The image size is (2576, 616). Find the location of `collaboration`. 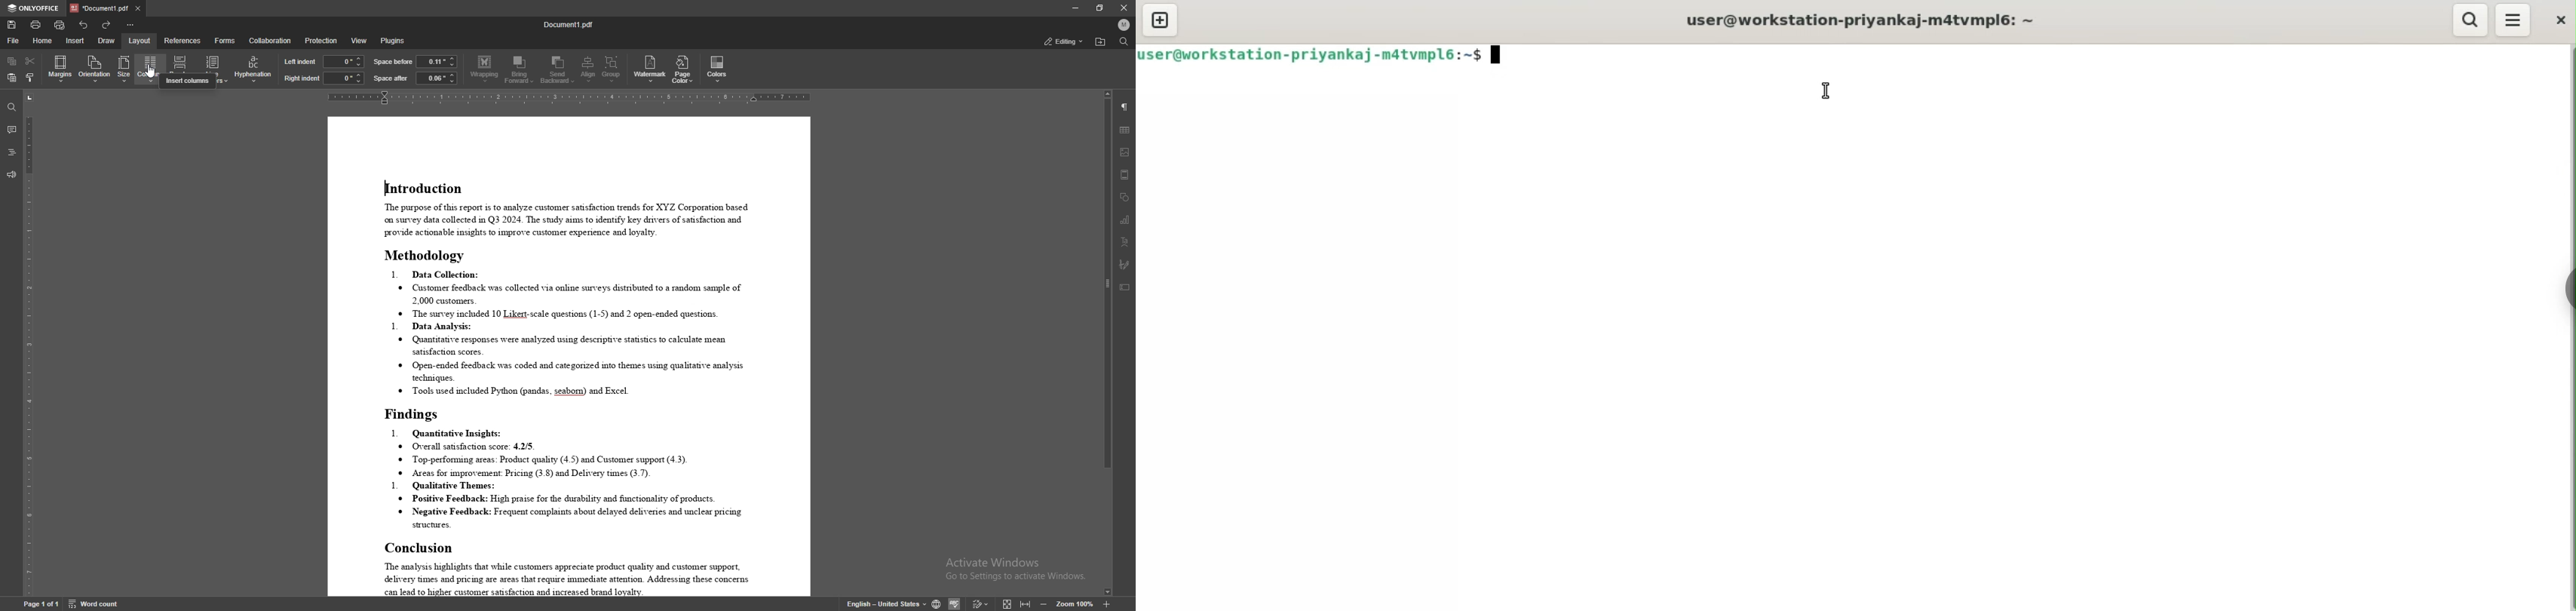

collaboration is located at coordinates (270, 40).